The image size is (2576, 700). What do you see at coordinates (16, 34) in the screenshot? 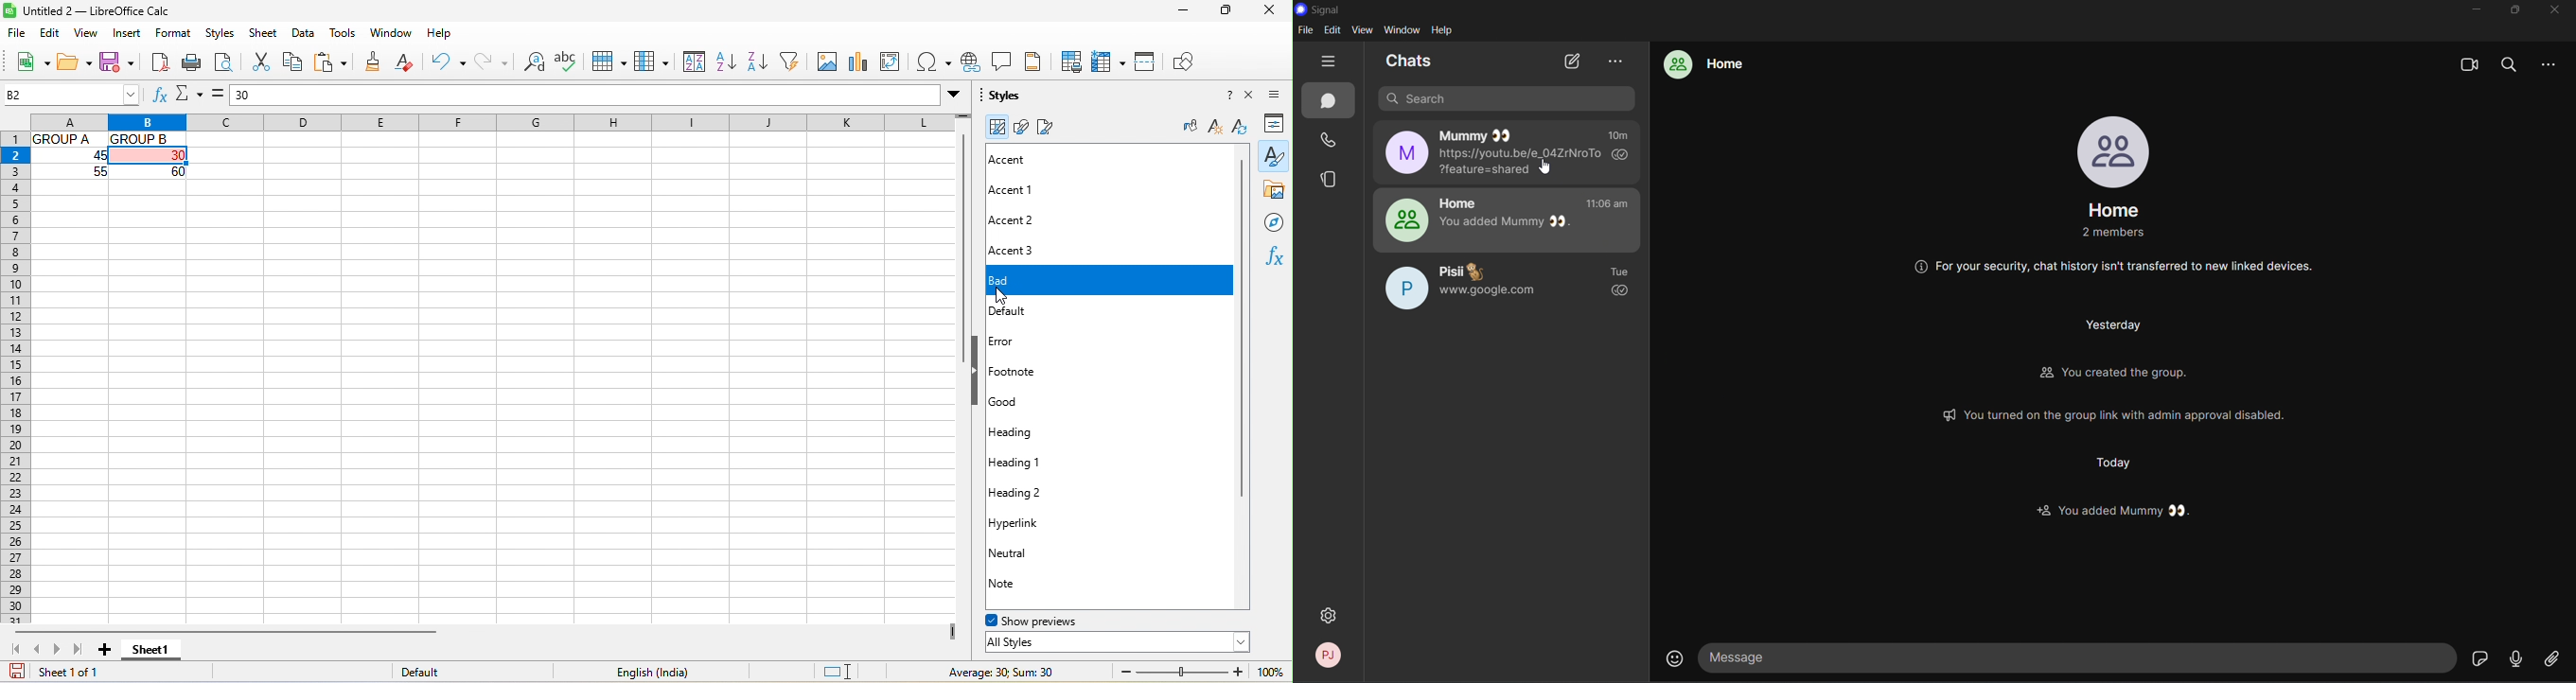
I see `file` at bounding box center [16, 34].